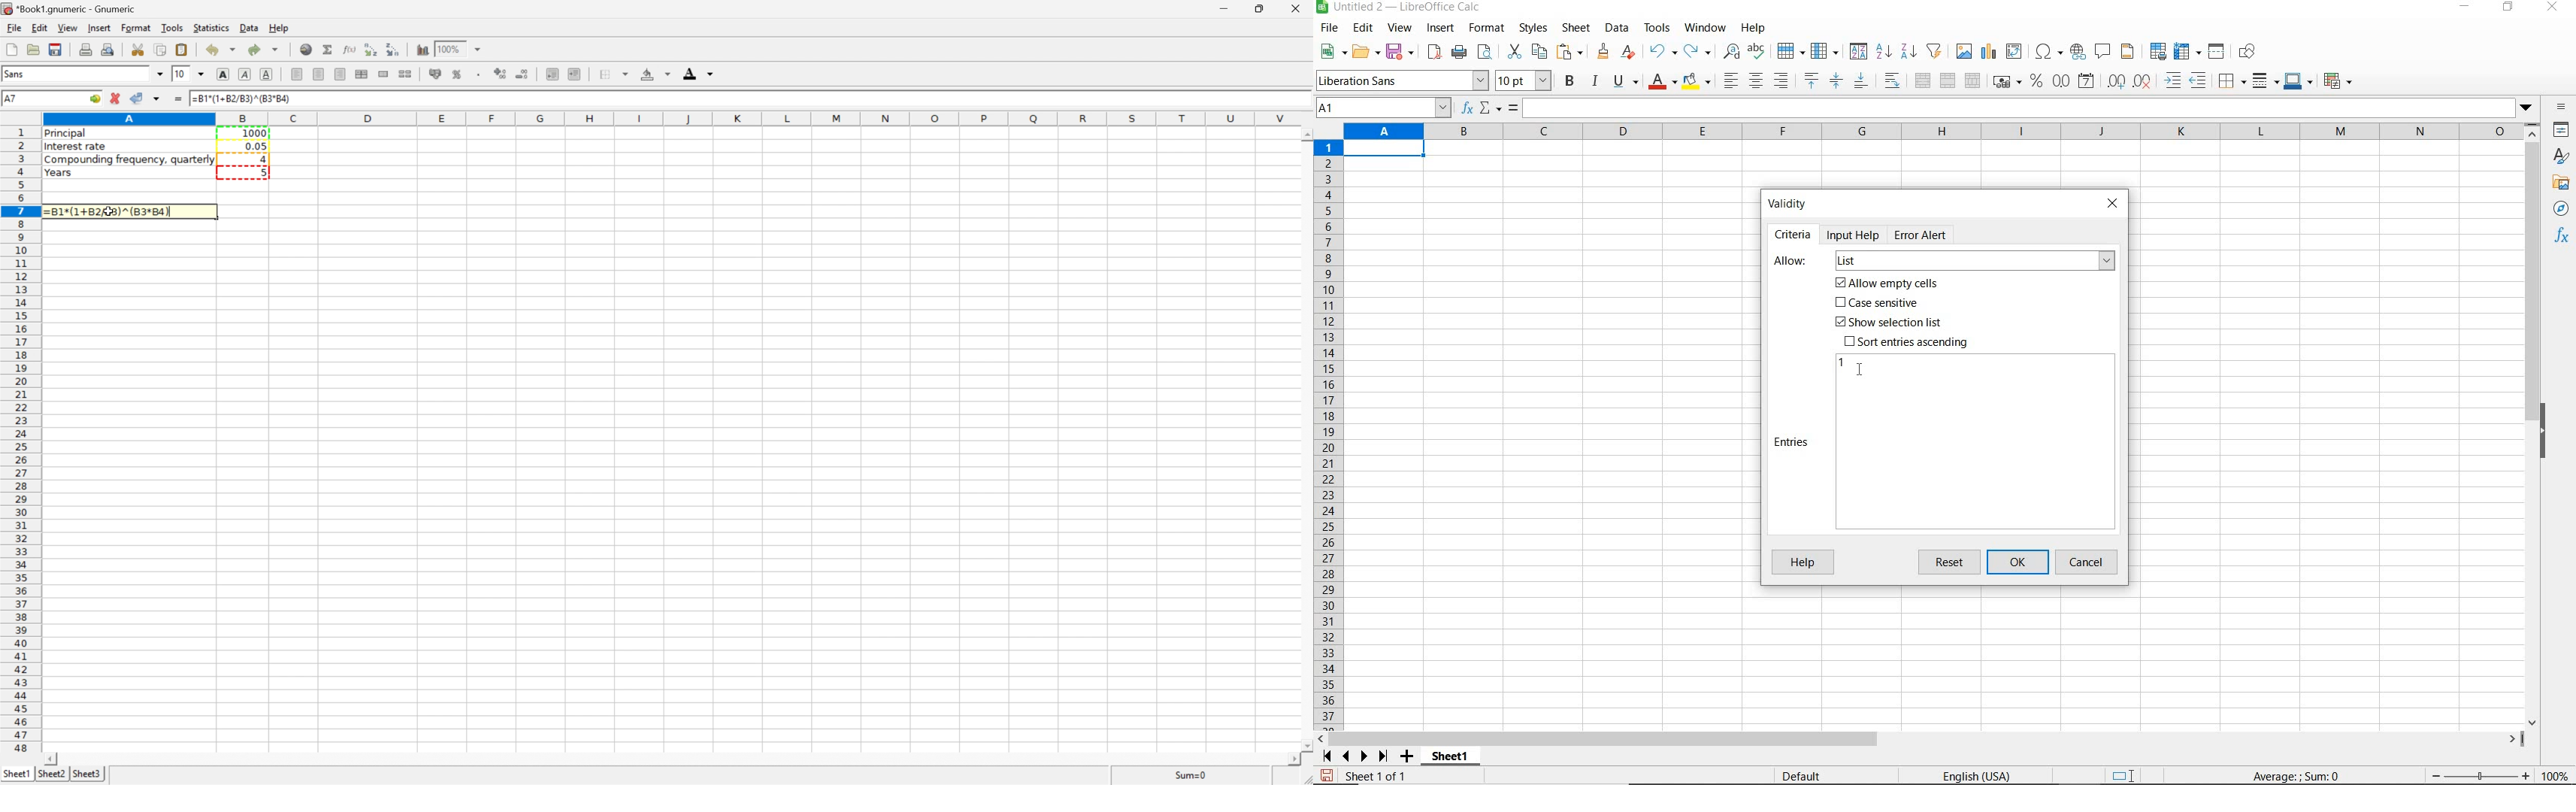  Describe the element at coordinates (2112, 202) in the screenshot. I see `close` at that location.